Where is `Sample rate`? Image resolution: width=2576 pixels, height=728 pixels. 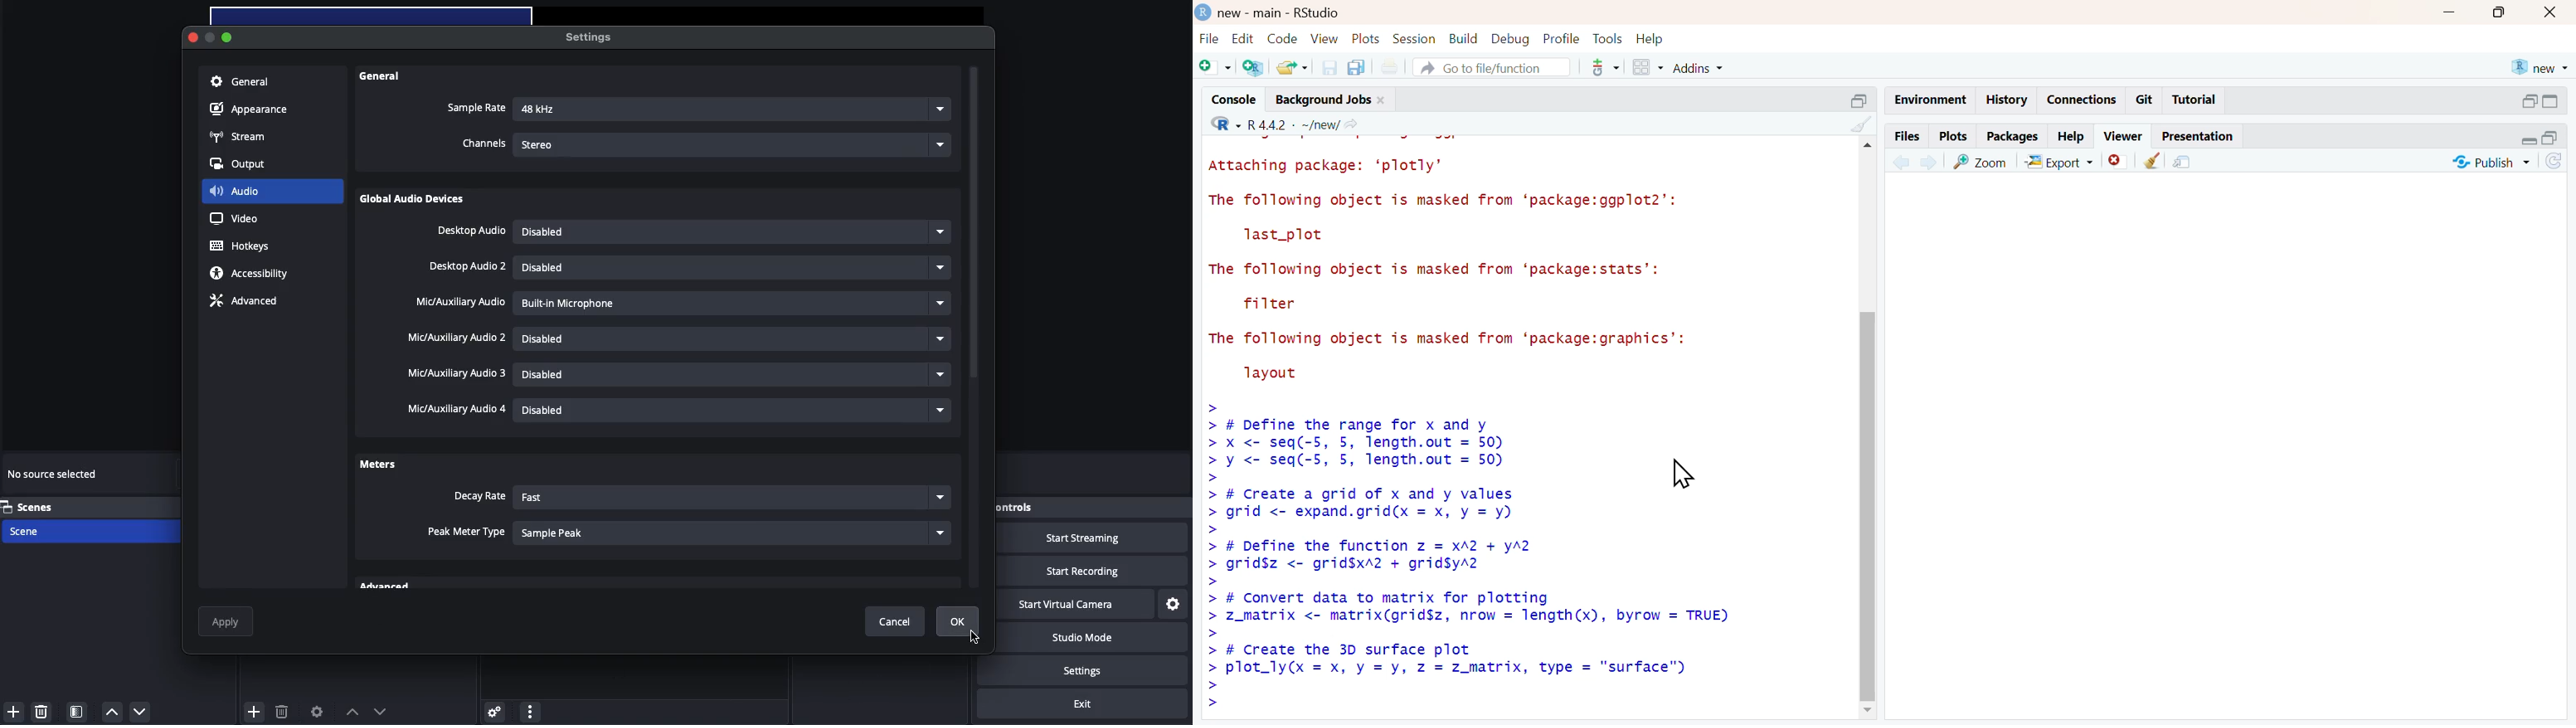 Sample rate is located at coordinates (476, 108).